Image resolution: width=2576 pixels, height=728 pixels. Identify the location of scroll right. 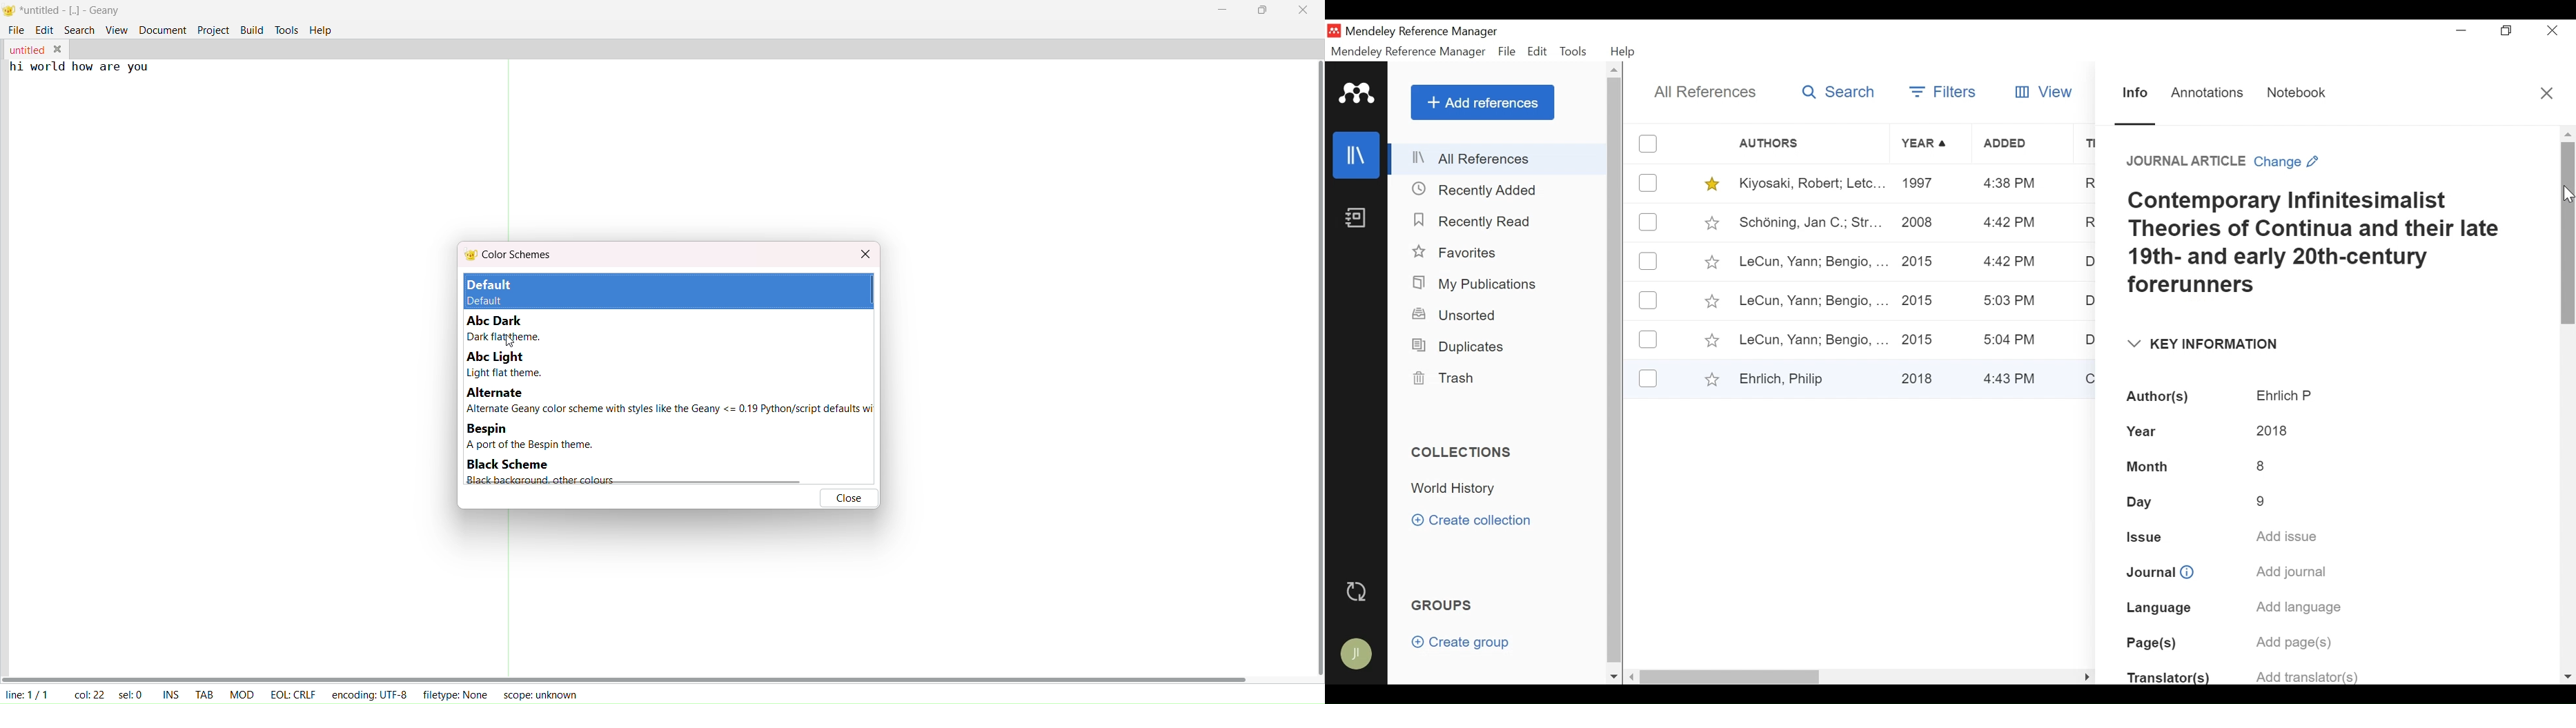
(2086, 676).